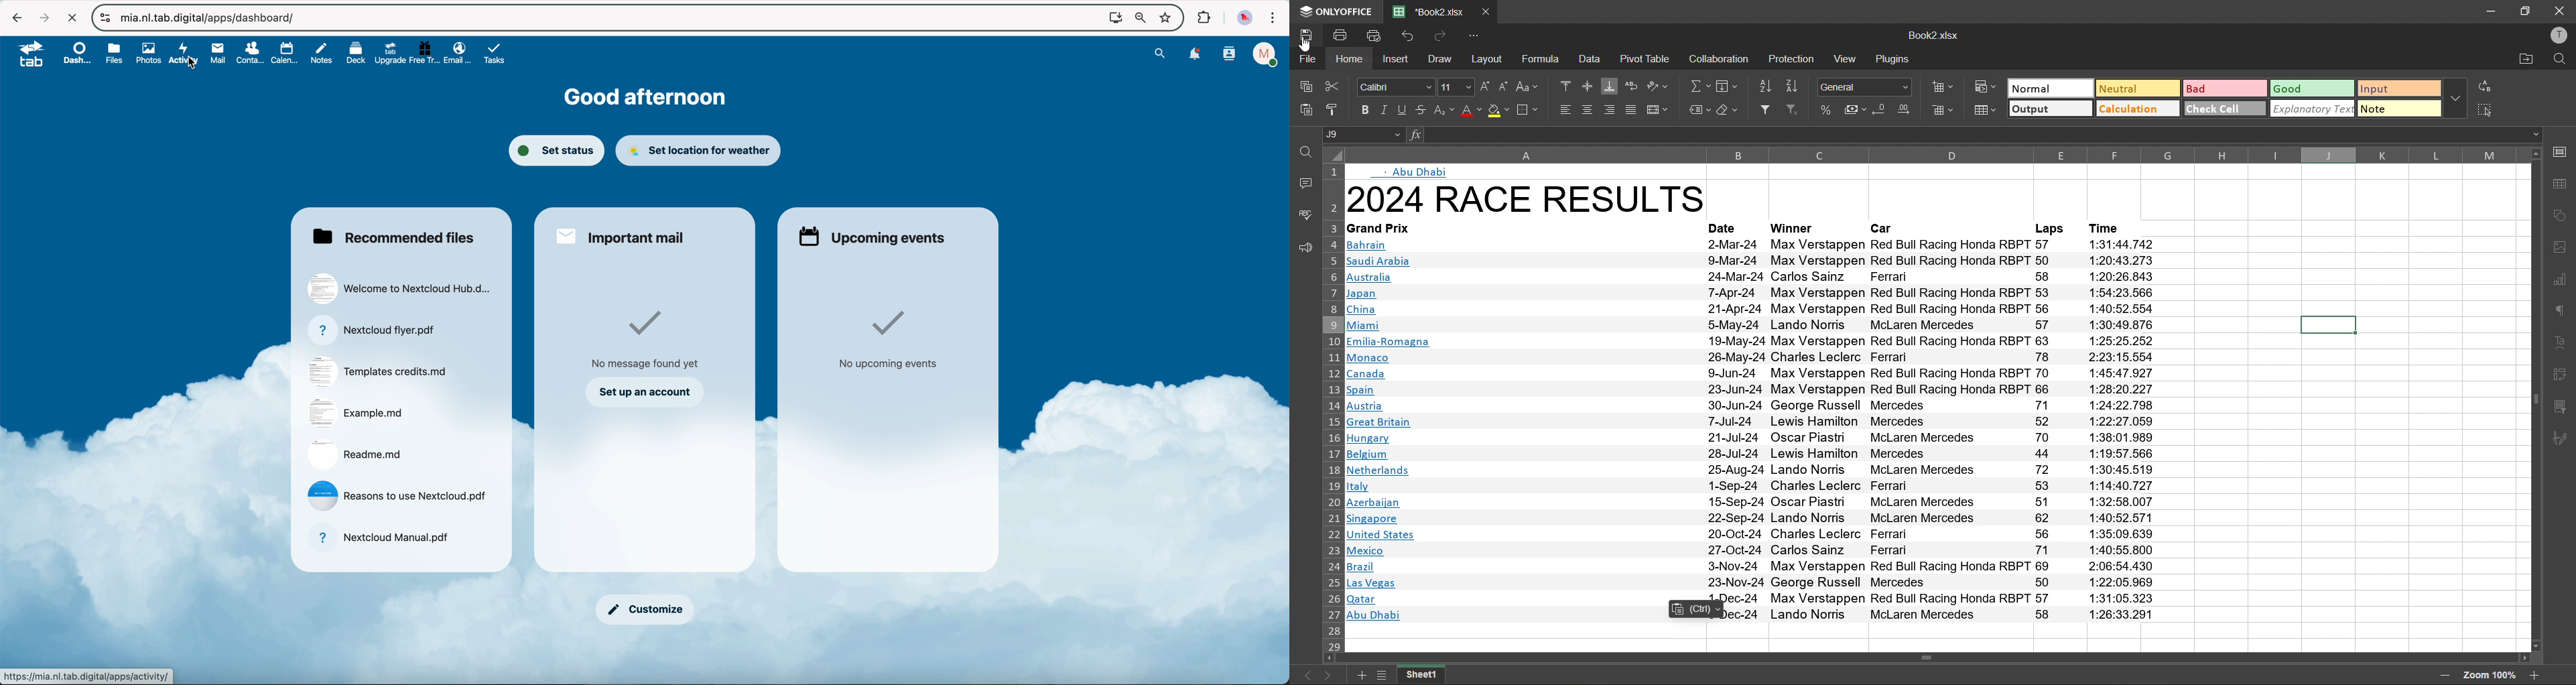  What do you see at coordinates (1793, 109) in the screenshot?
I see `clear filter` at bounding box center [1793, 109].